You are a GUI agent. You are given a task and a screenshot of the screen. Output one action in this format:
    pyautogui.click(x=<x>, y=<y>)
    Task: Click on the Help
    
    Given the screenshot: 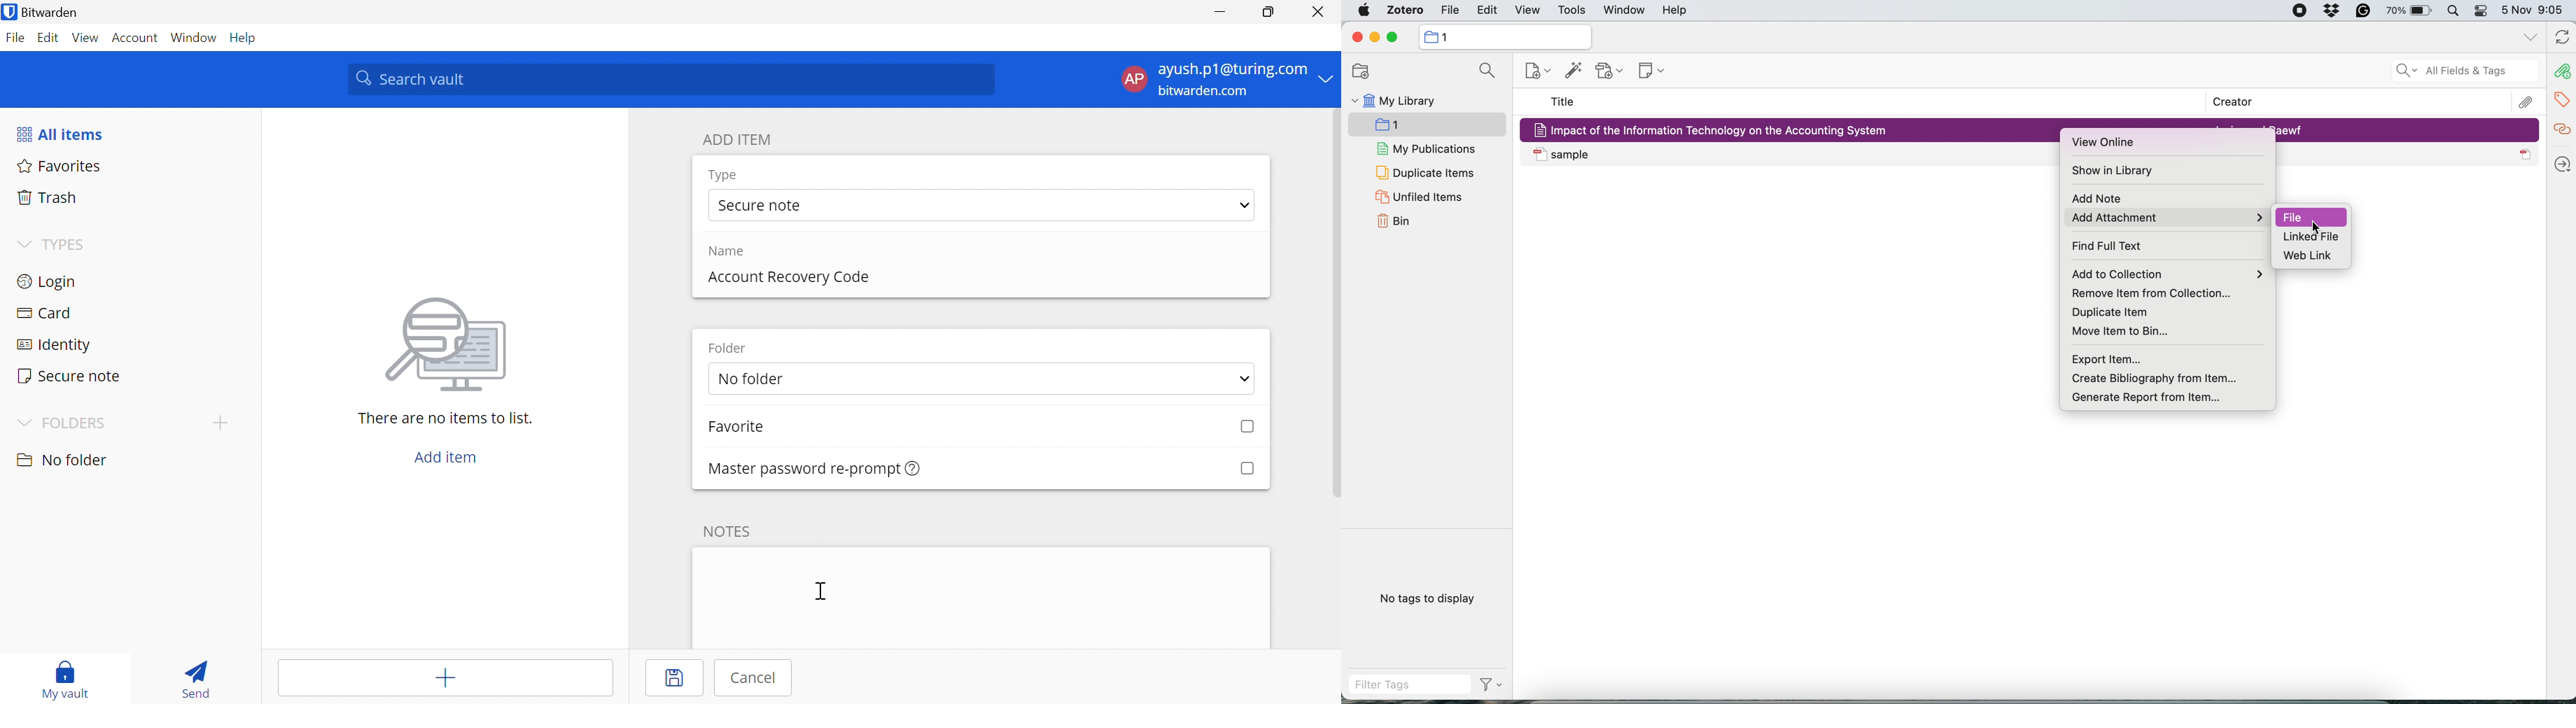 What is the action you would take?
    pyautogui.click(x=245, y=38)
    